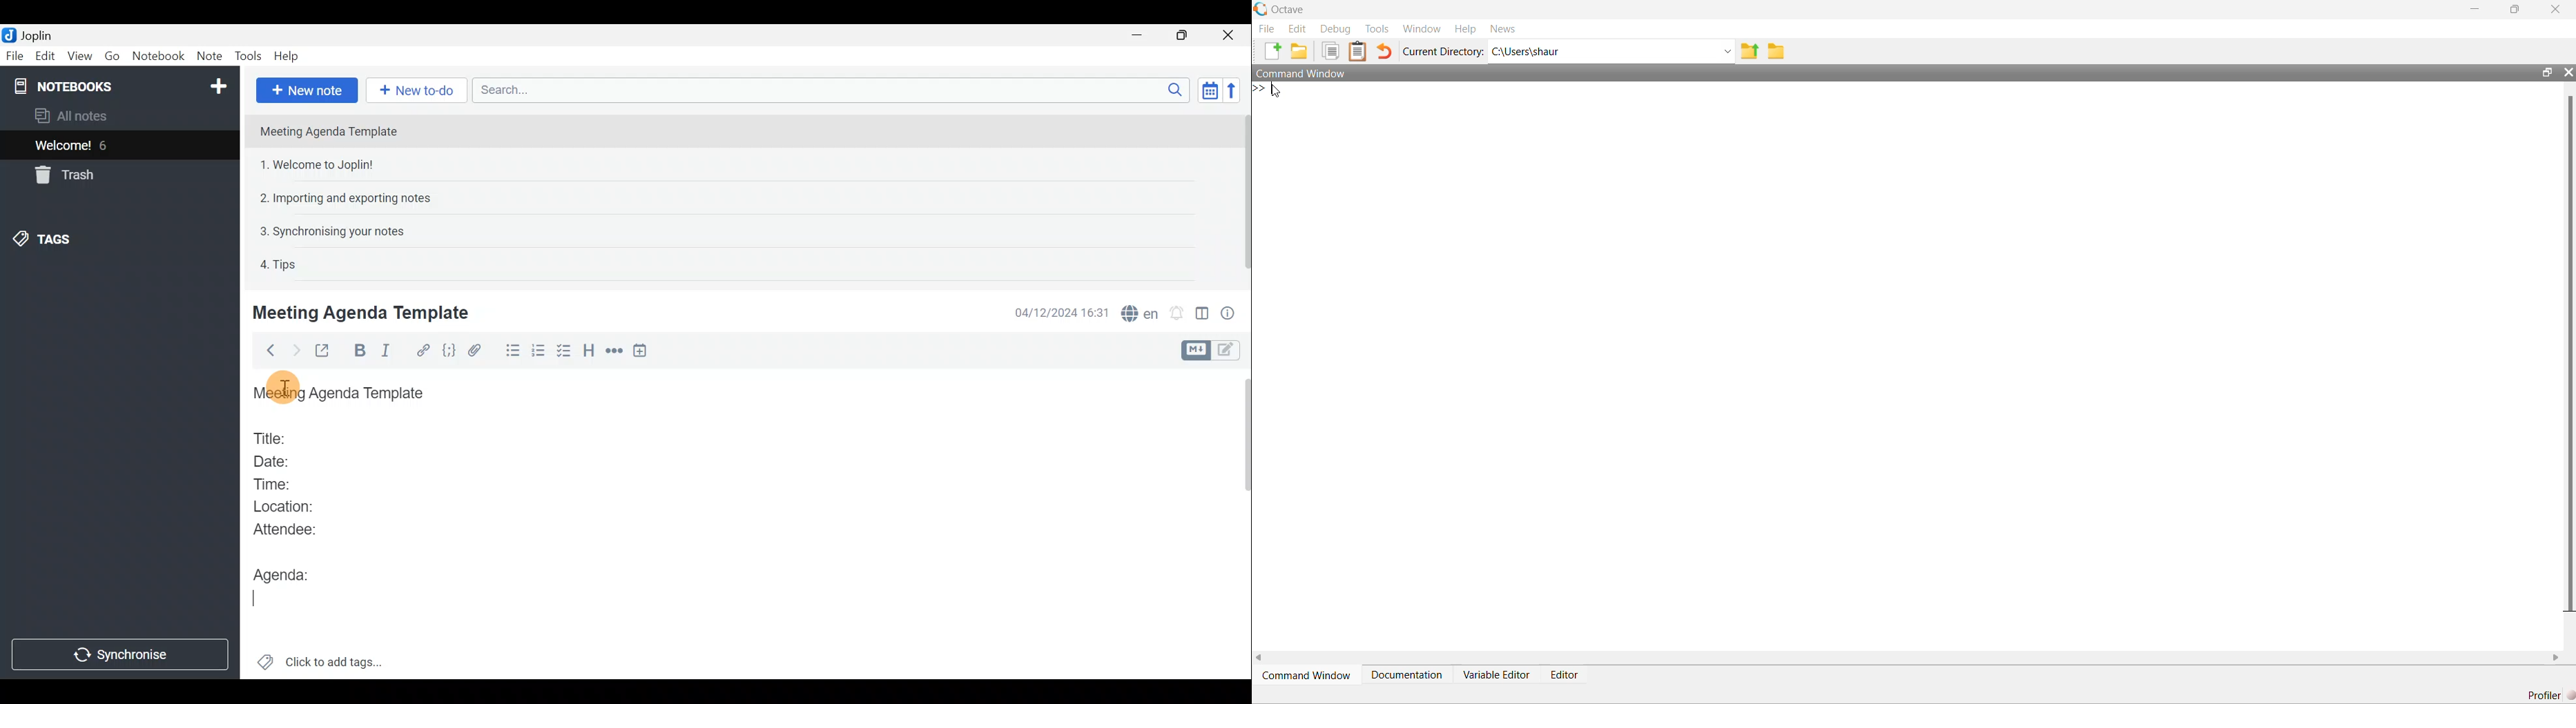 The height and width of the screenshot is (728, 2576). I want to click on Date:, so click(282, 460).